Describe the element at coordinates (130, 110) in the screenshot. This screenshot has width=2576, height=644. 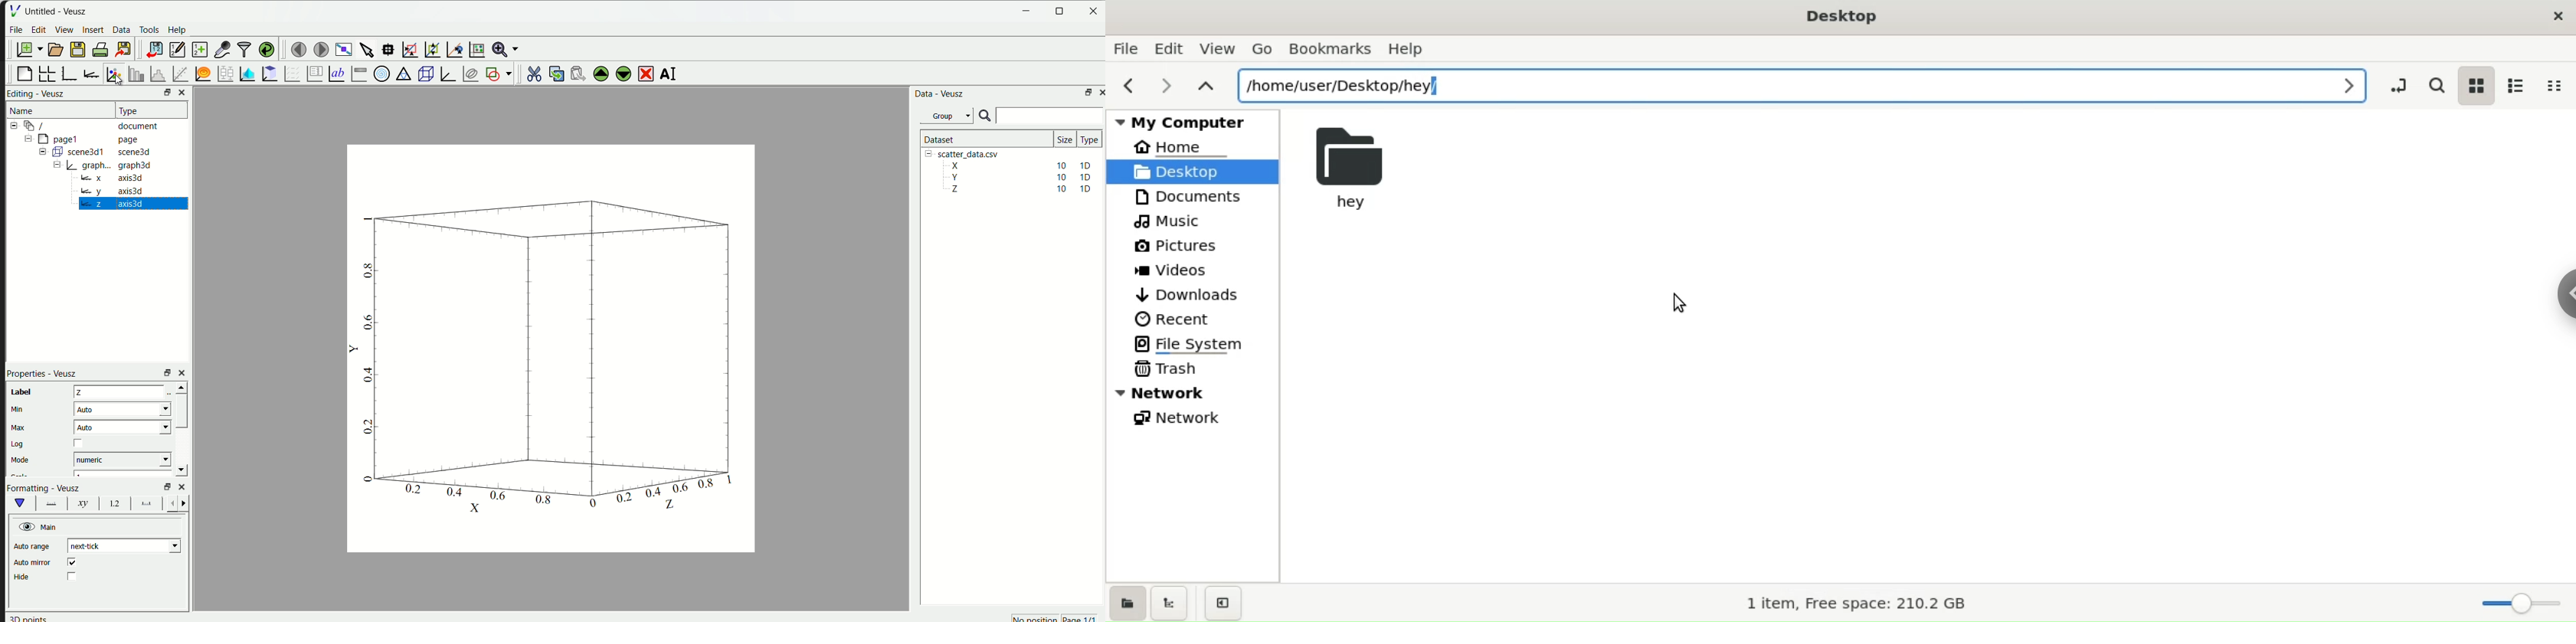
I see `| Type` at that location.